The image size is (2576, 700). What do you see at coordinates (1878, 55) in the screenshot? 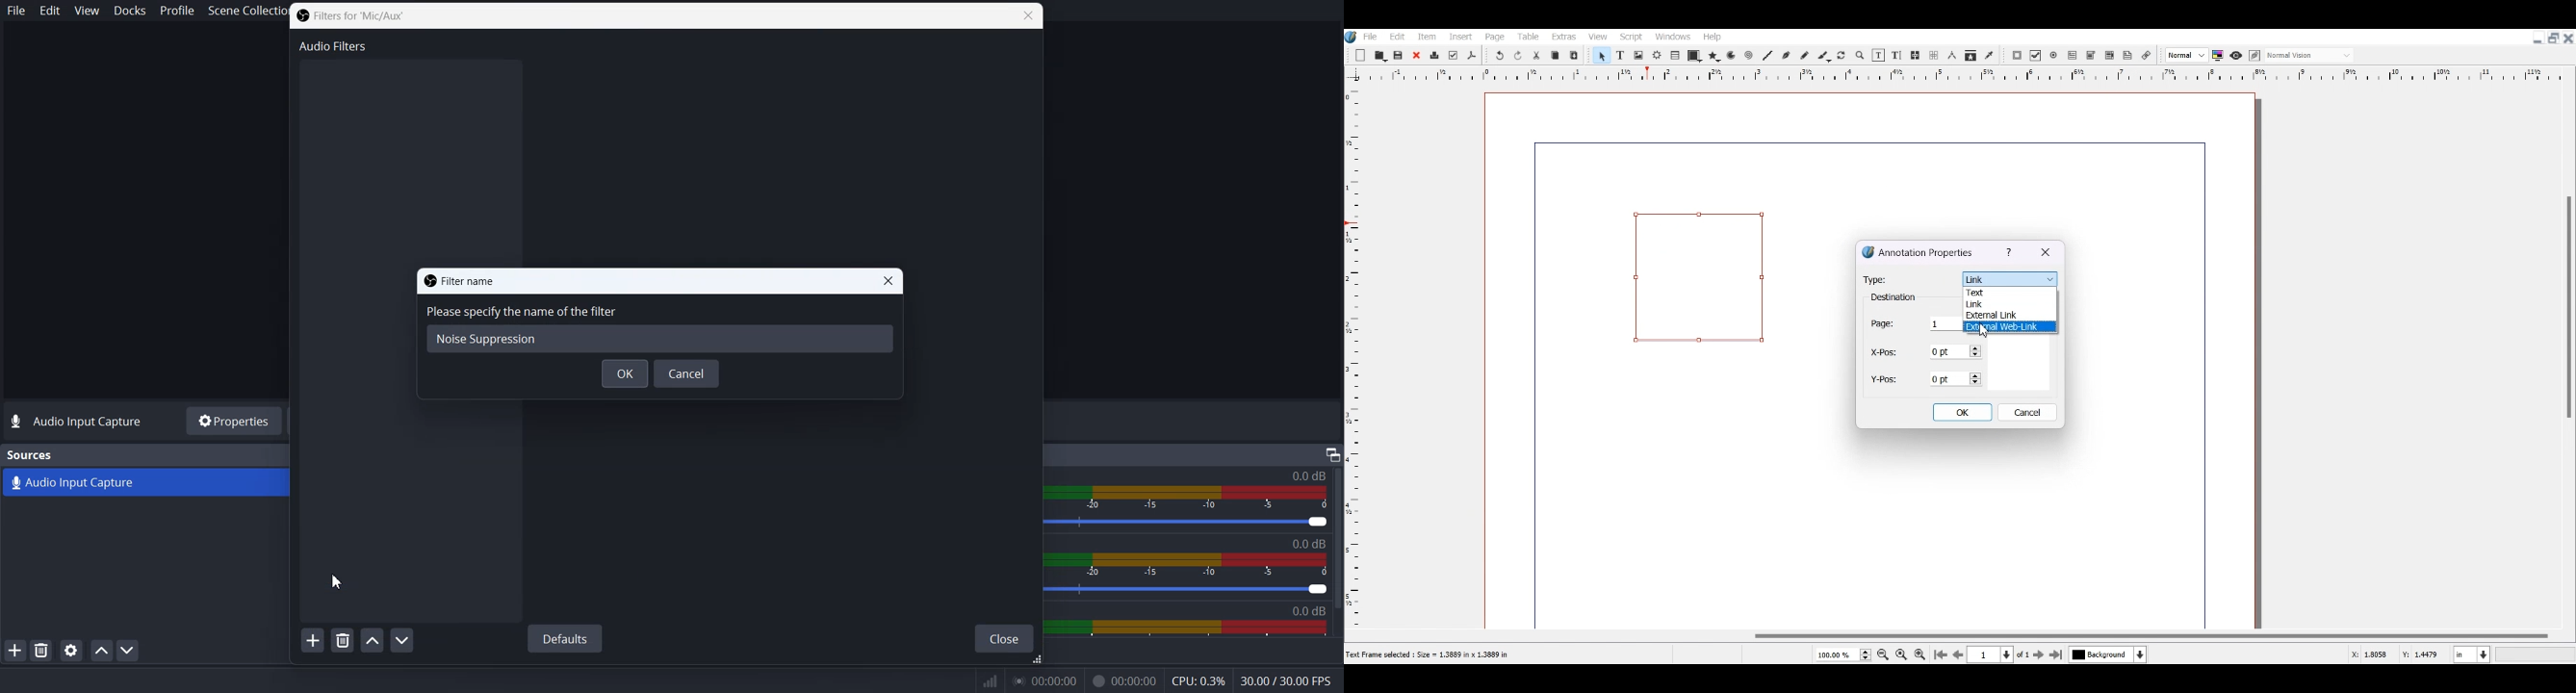
I see `Edit content of frame` at bounding box center [1878, 55].